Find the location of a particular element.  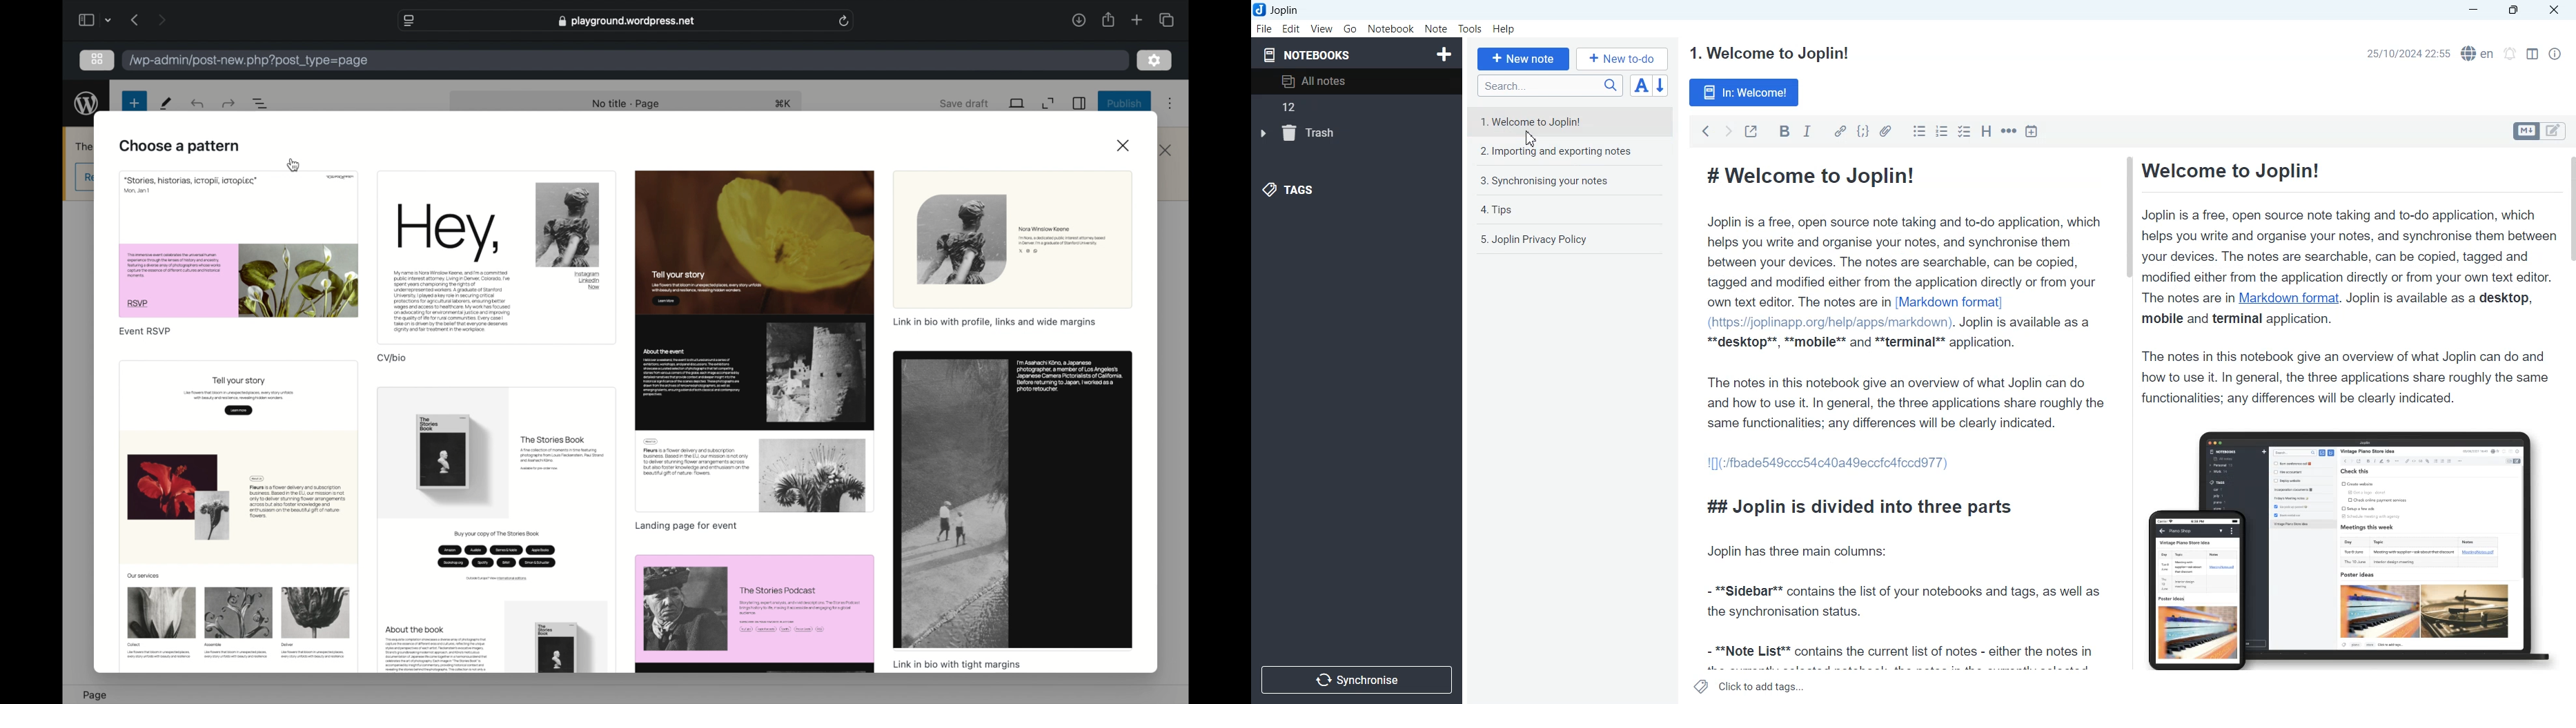

undo is located at coordinates (228, 104).